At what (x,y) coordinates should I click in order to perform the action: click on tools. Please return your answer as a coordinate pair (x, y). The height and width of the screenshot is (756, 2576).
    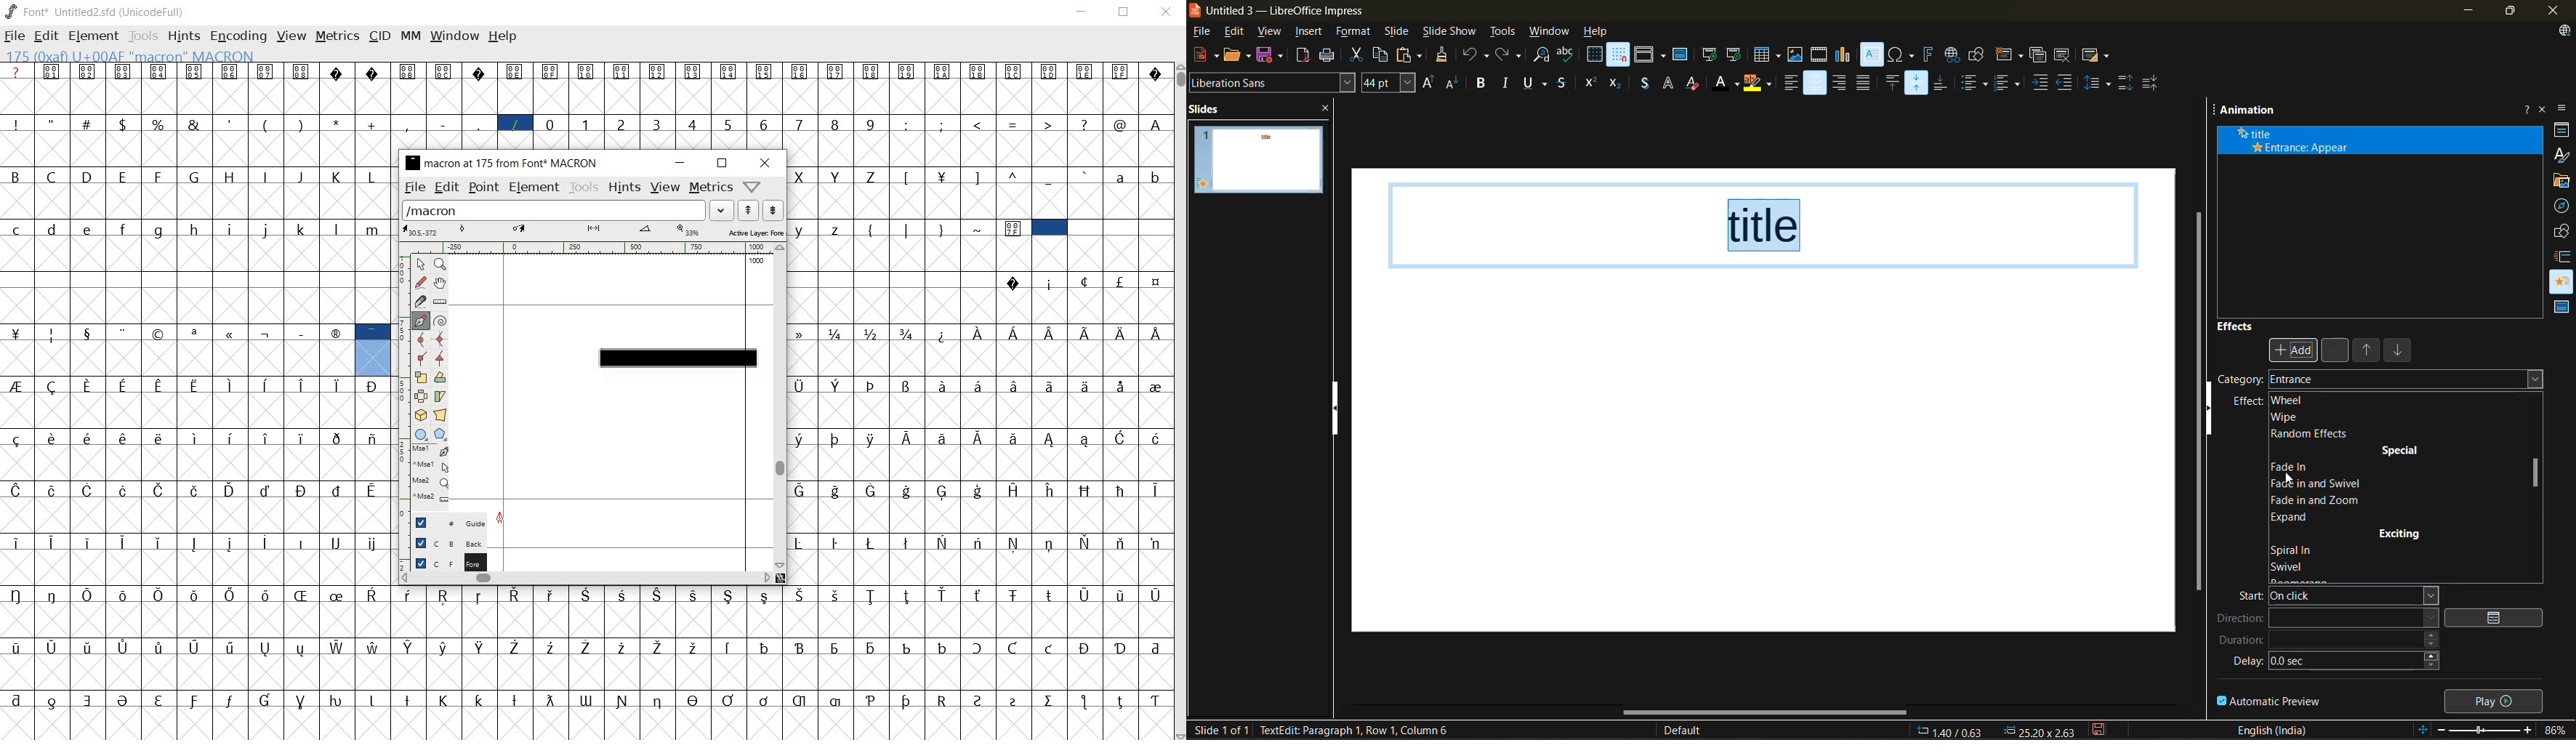
    Looking at the image, I should click on (1503, 33).